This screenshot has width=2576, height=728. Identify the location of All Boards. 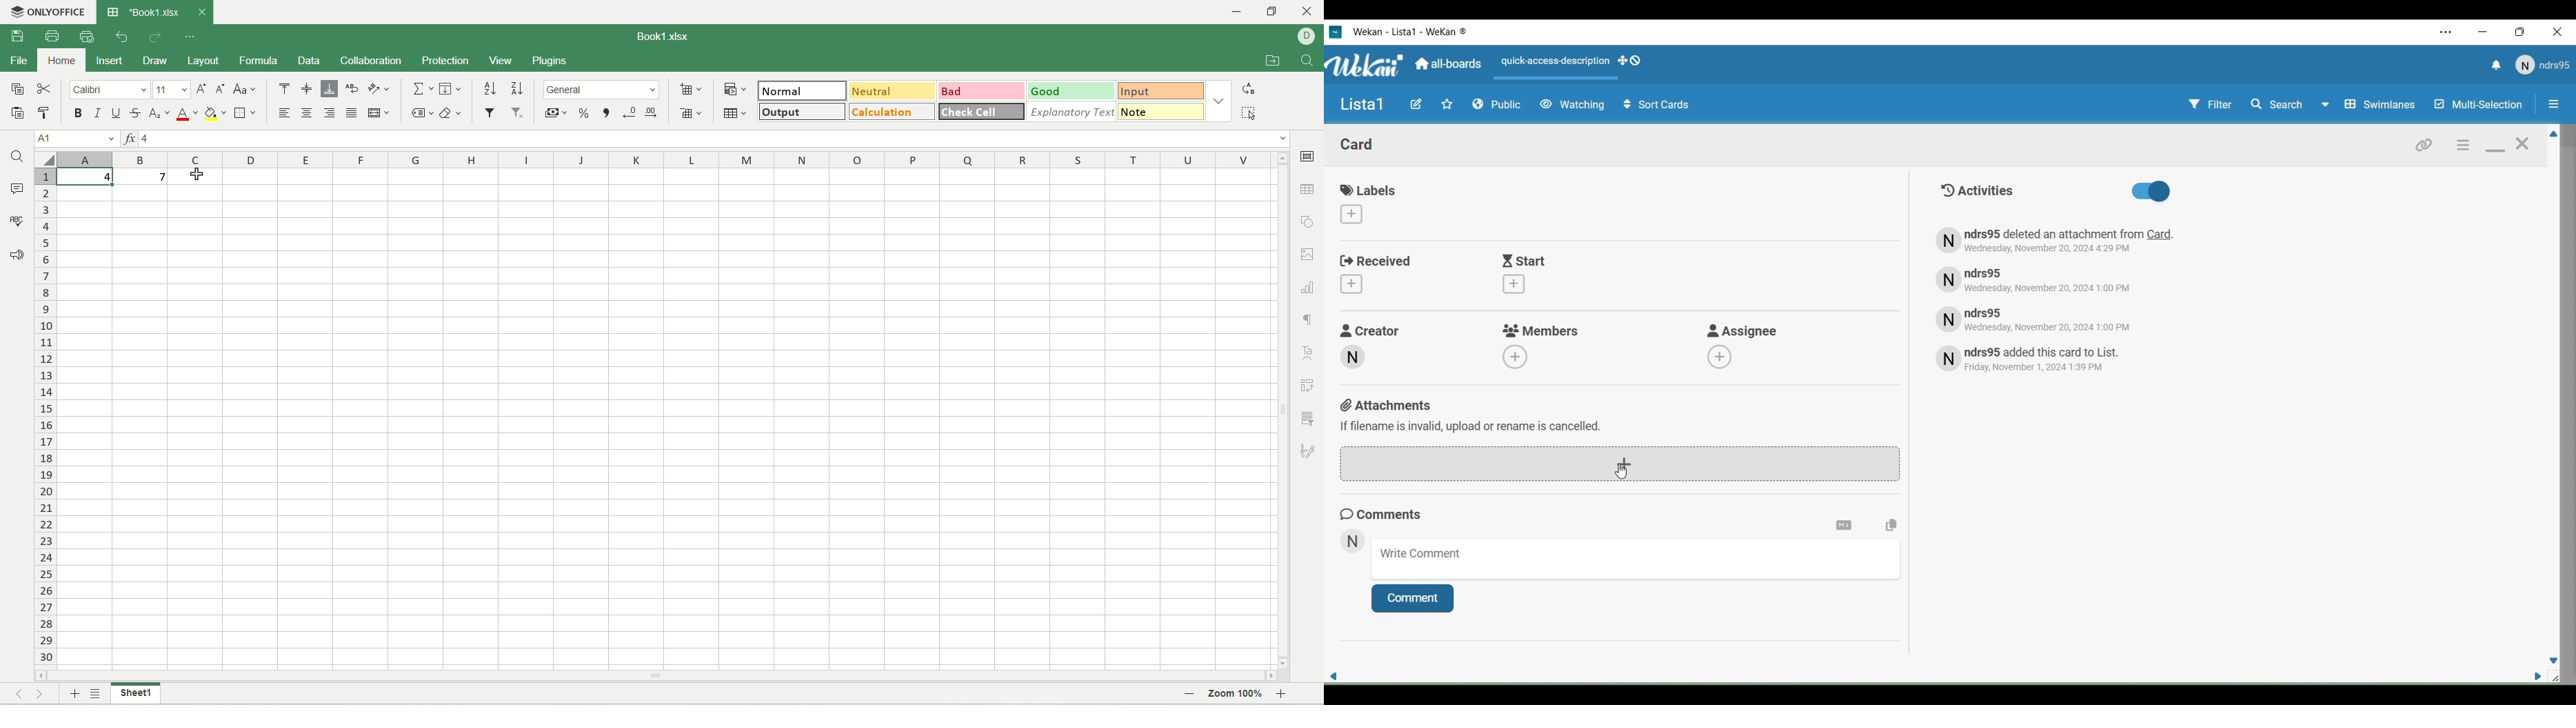
(1449, 64).